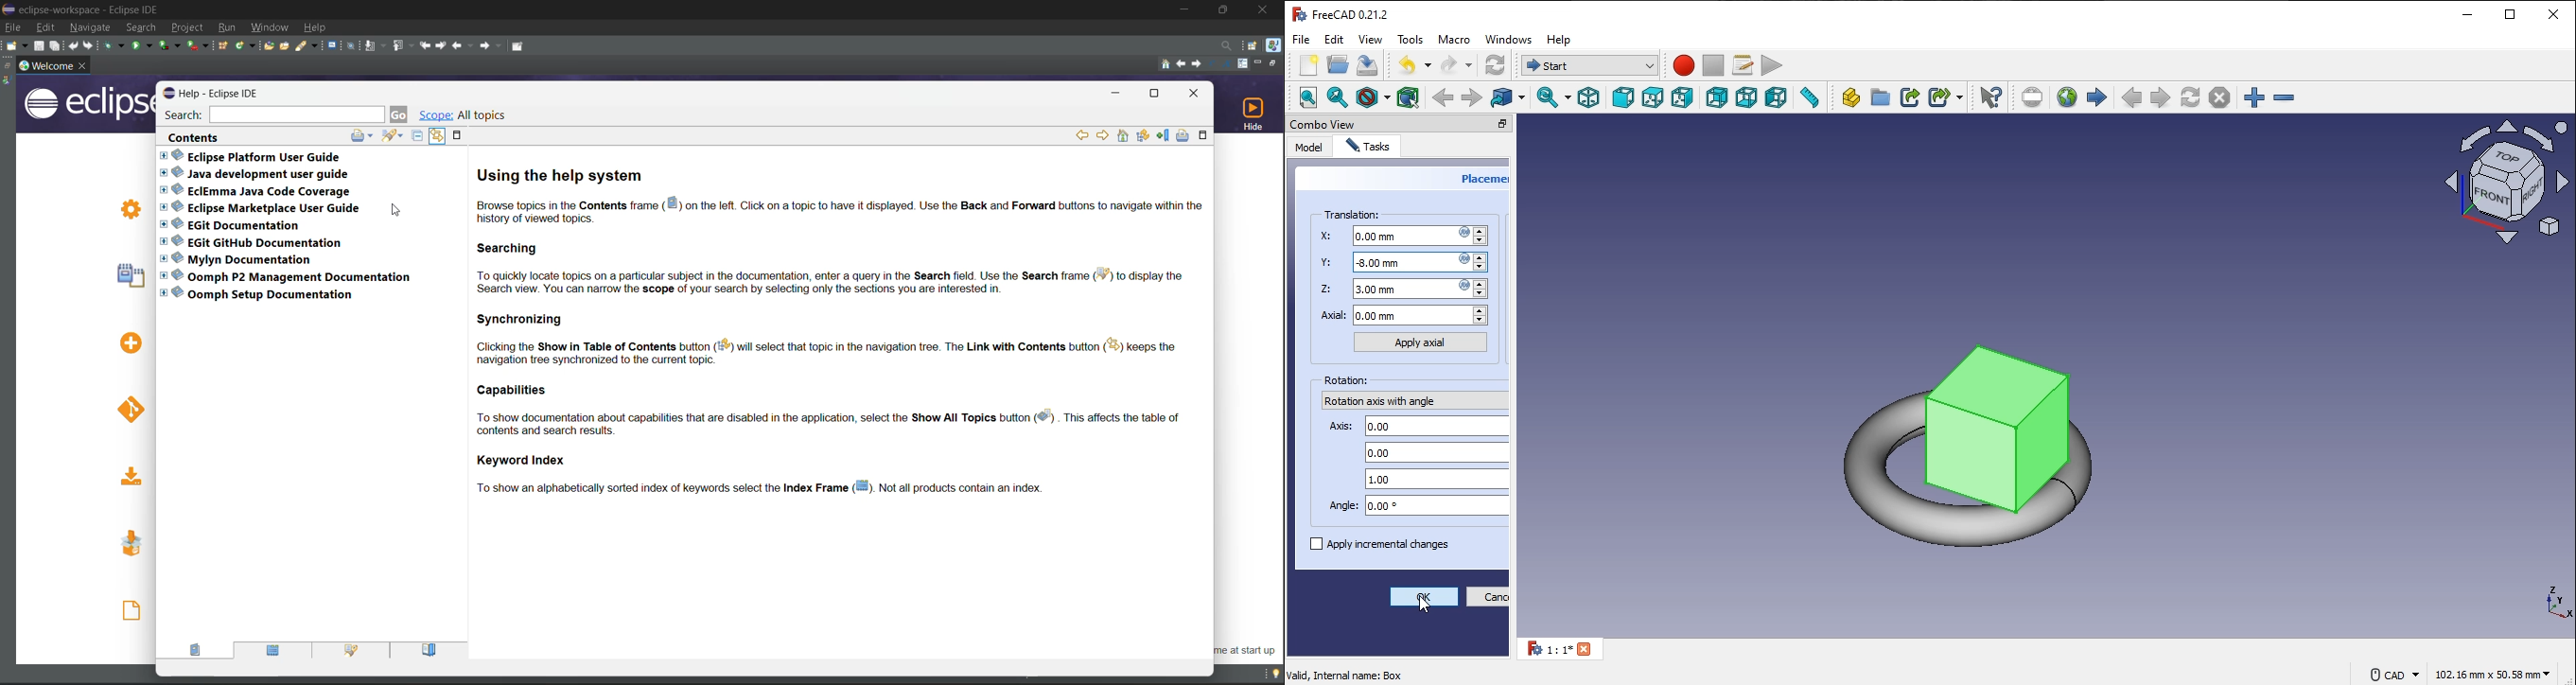 This screenshot has height=700, width=2576. What do you see at coordinates (1124, 136) in the screenshot?
I see `home` at bounding box center [1124, 136].